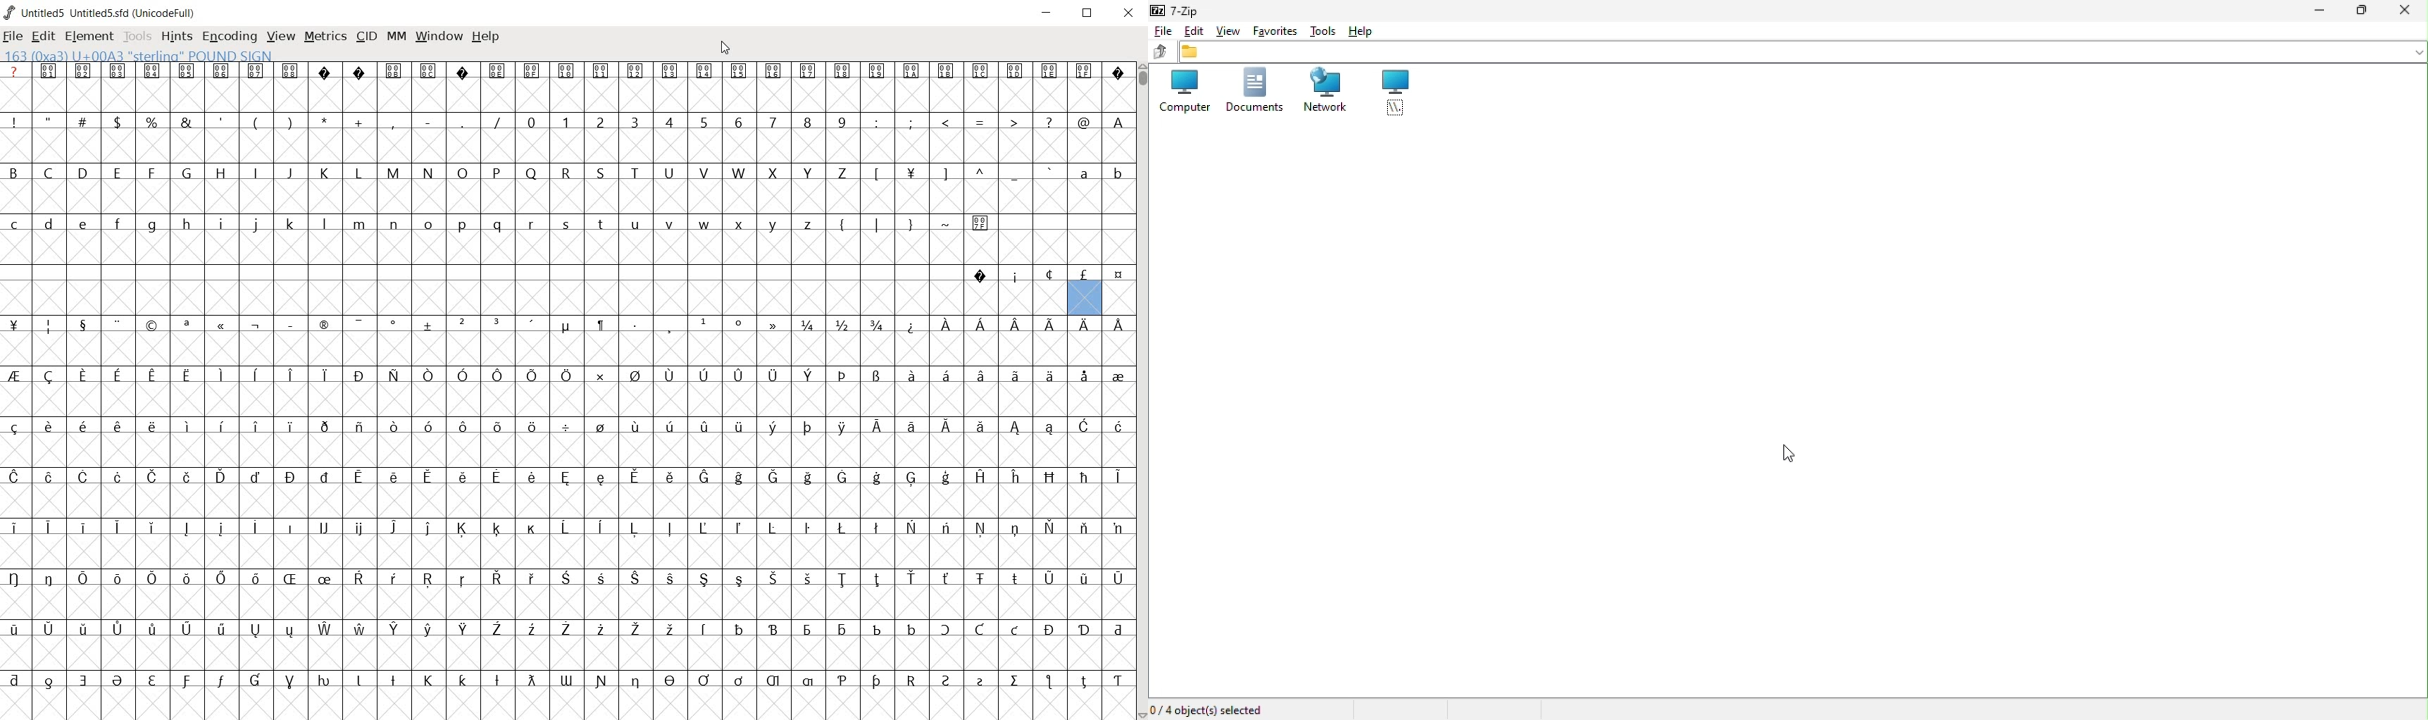 The width and height of the screenshot is (2436, 728). What do you see at coordinates (137, 37) in the screenshot?
I see `Tools` at bounding box center [137, 37].